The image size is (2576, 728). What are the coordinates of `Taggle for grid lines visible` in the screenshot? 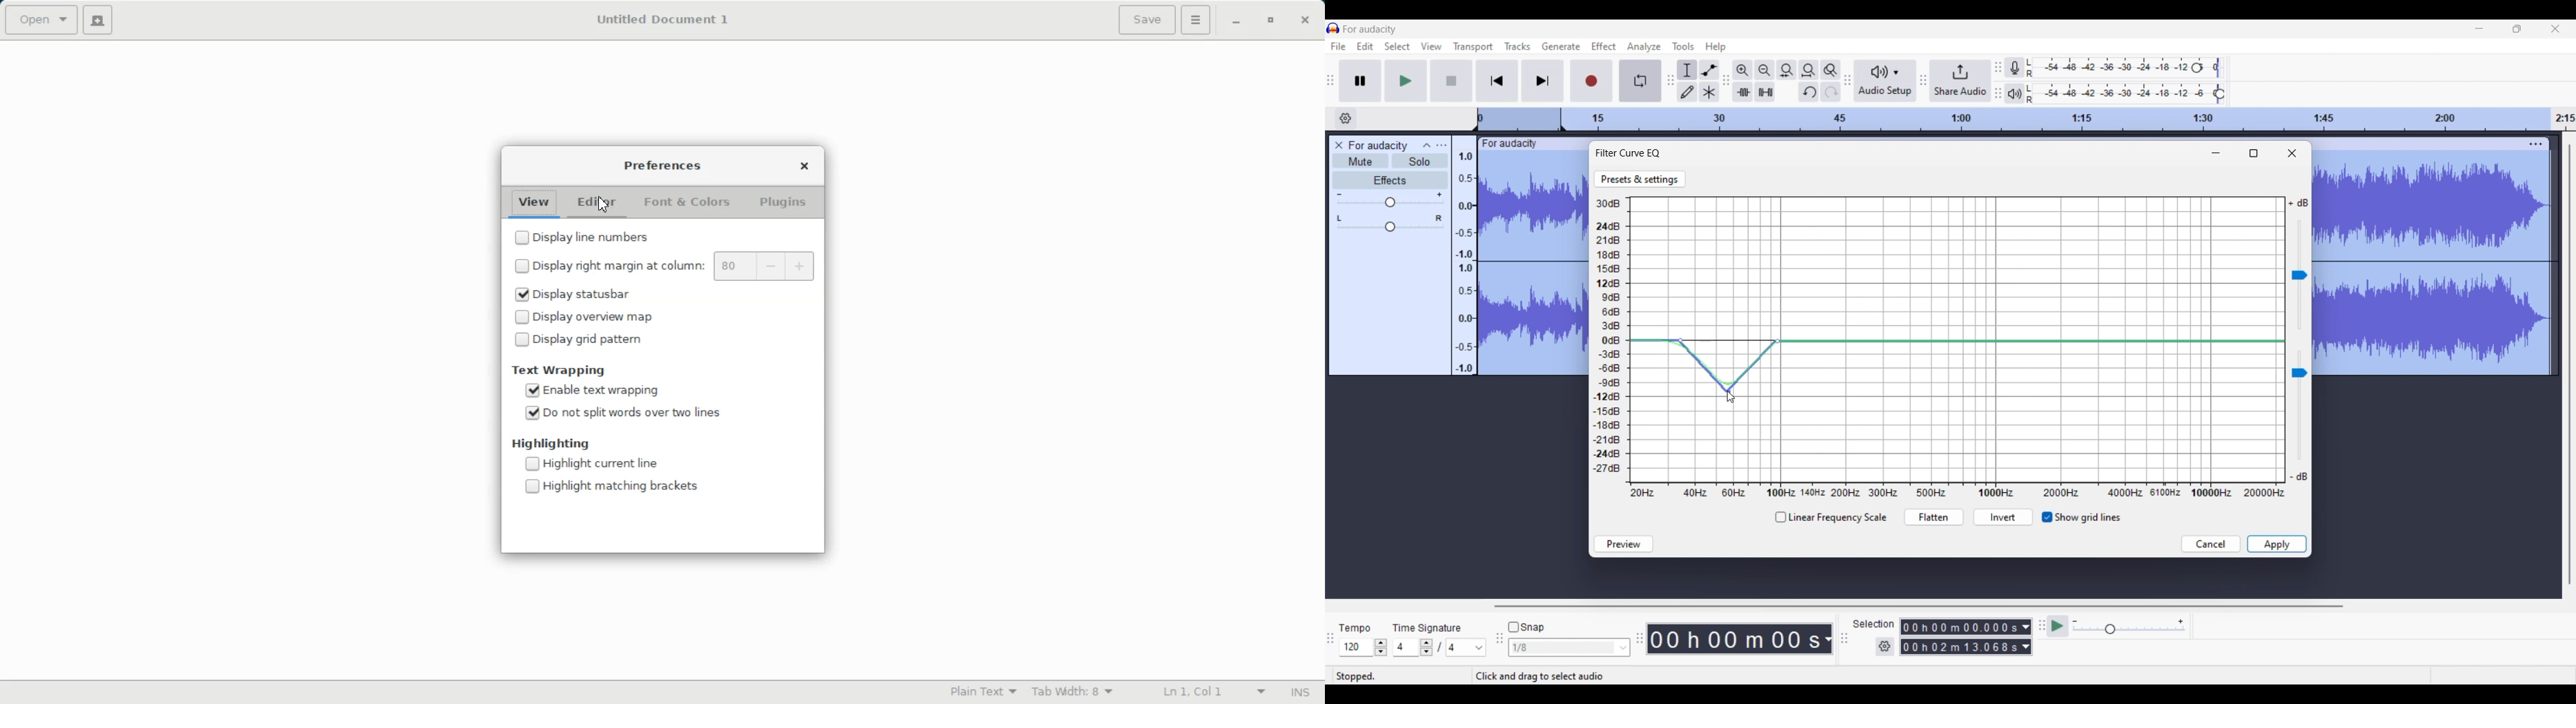 It's located at (2082, 518).